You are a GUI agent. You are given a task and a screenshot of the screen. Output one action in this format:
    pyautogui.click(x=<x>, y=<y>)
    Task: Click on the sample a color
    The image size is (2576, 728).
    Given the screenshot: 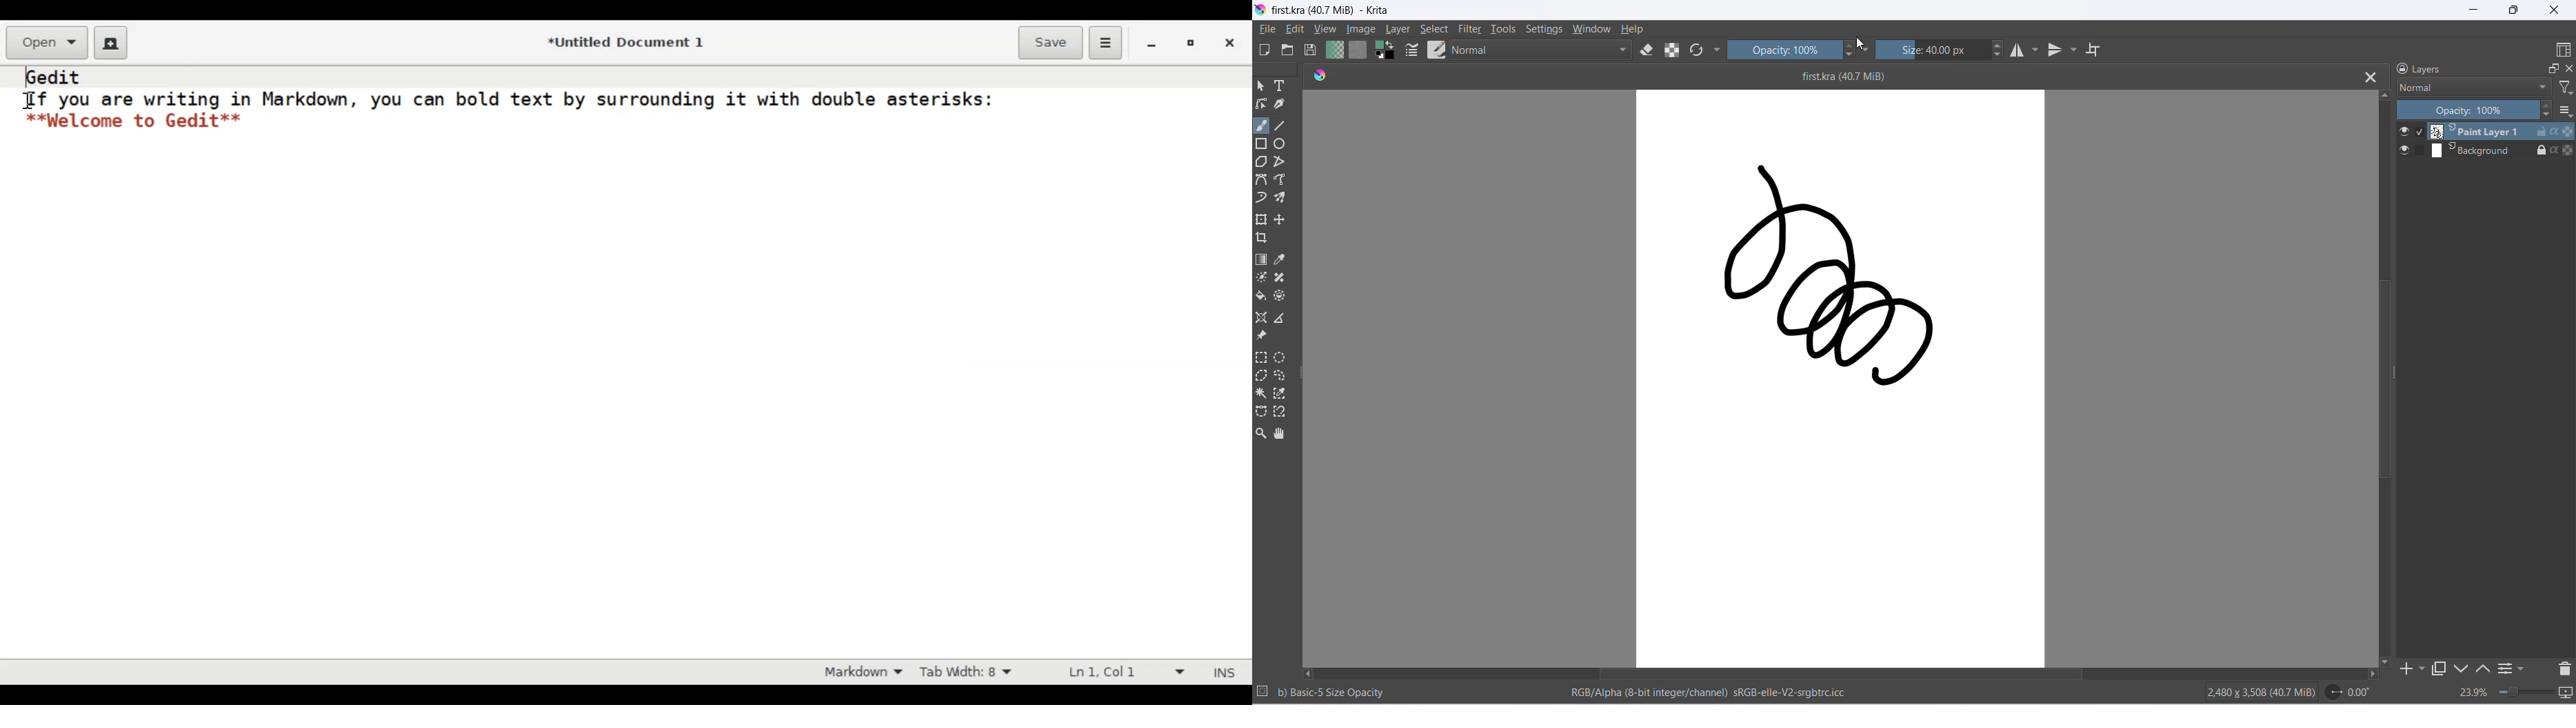 What is the action you would take?
    pyautogui.click(x=1280, y=259)
    